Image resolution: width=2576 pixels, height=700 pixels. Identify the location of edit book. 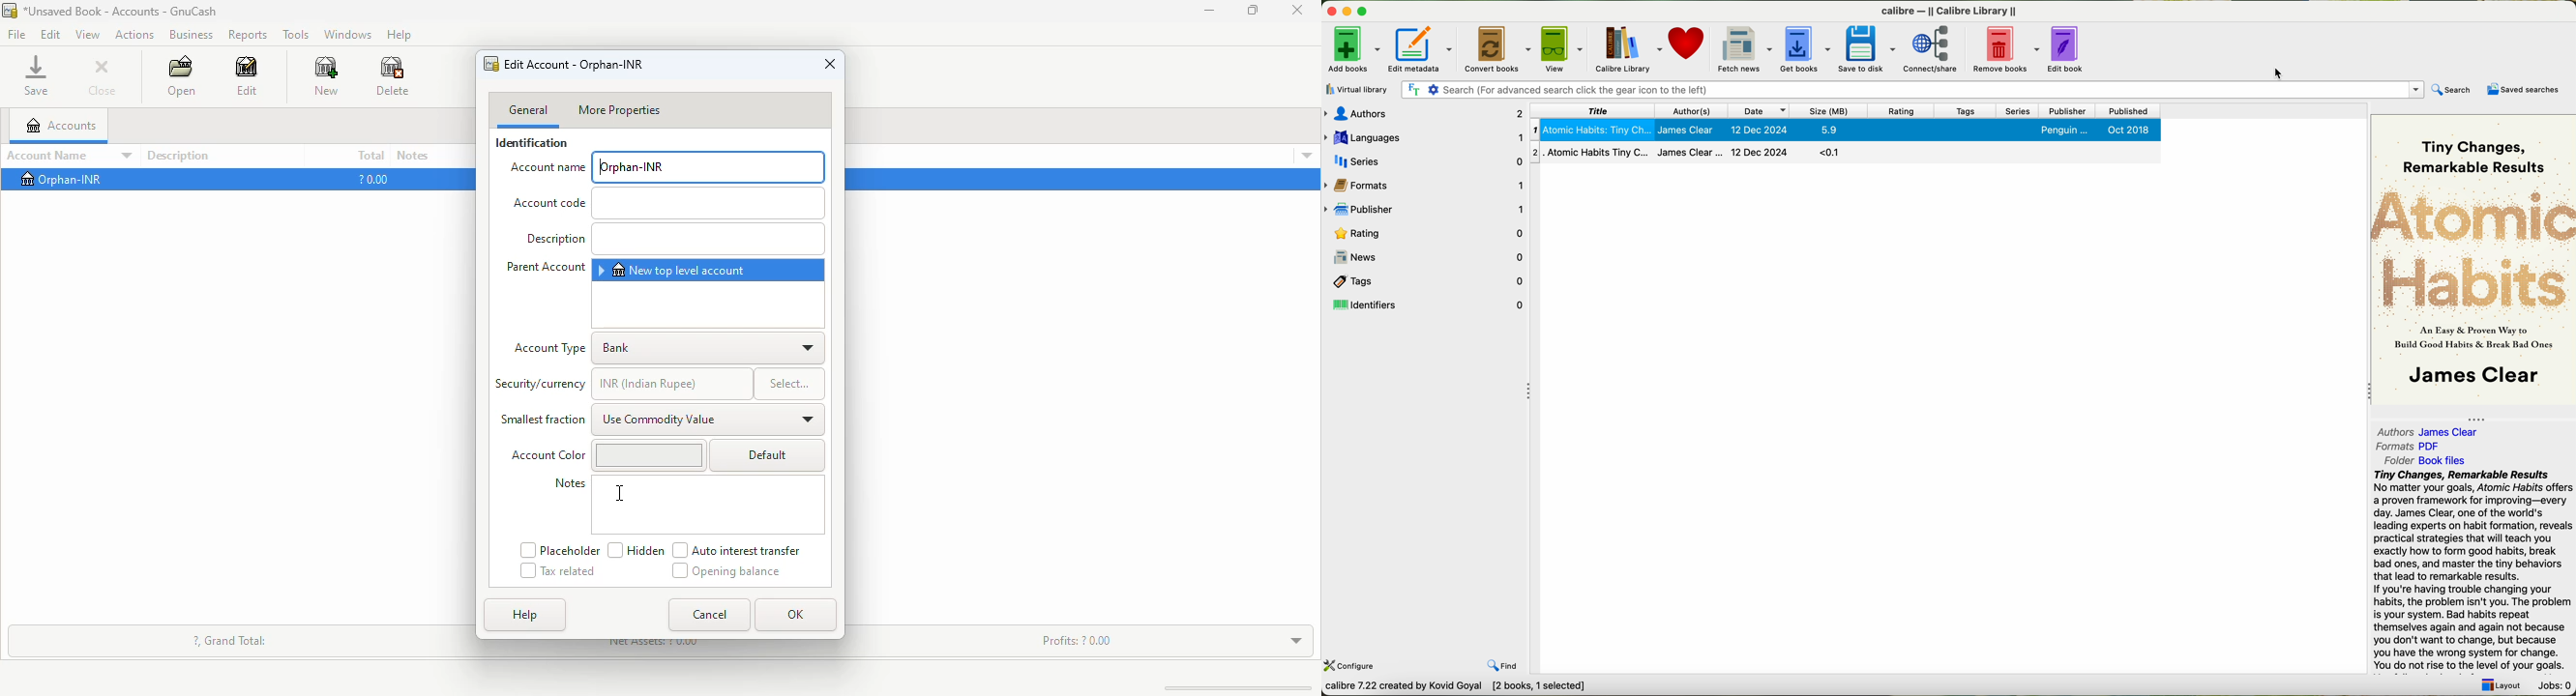
(2068, 51).